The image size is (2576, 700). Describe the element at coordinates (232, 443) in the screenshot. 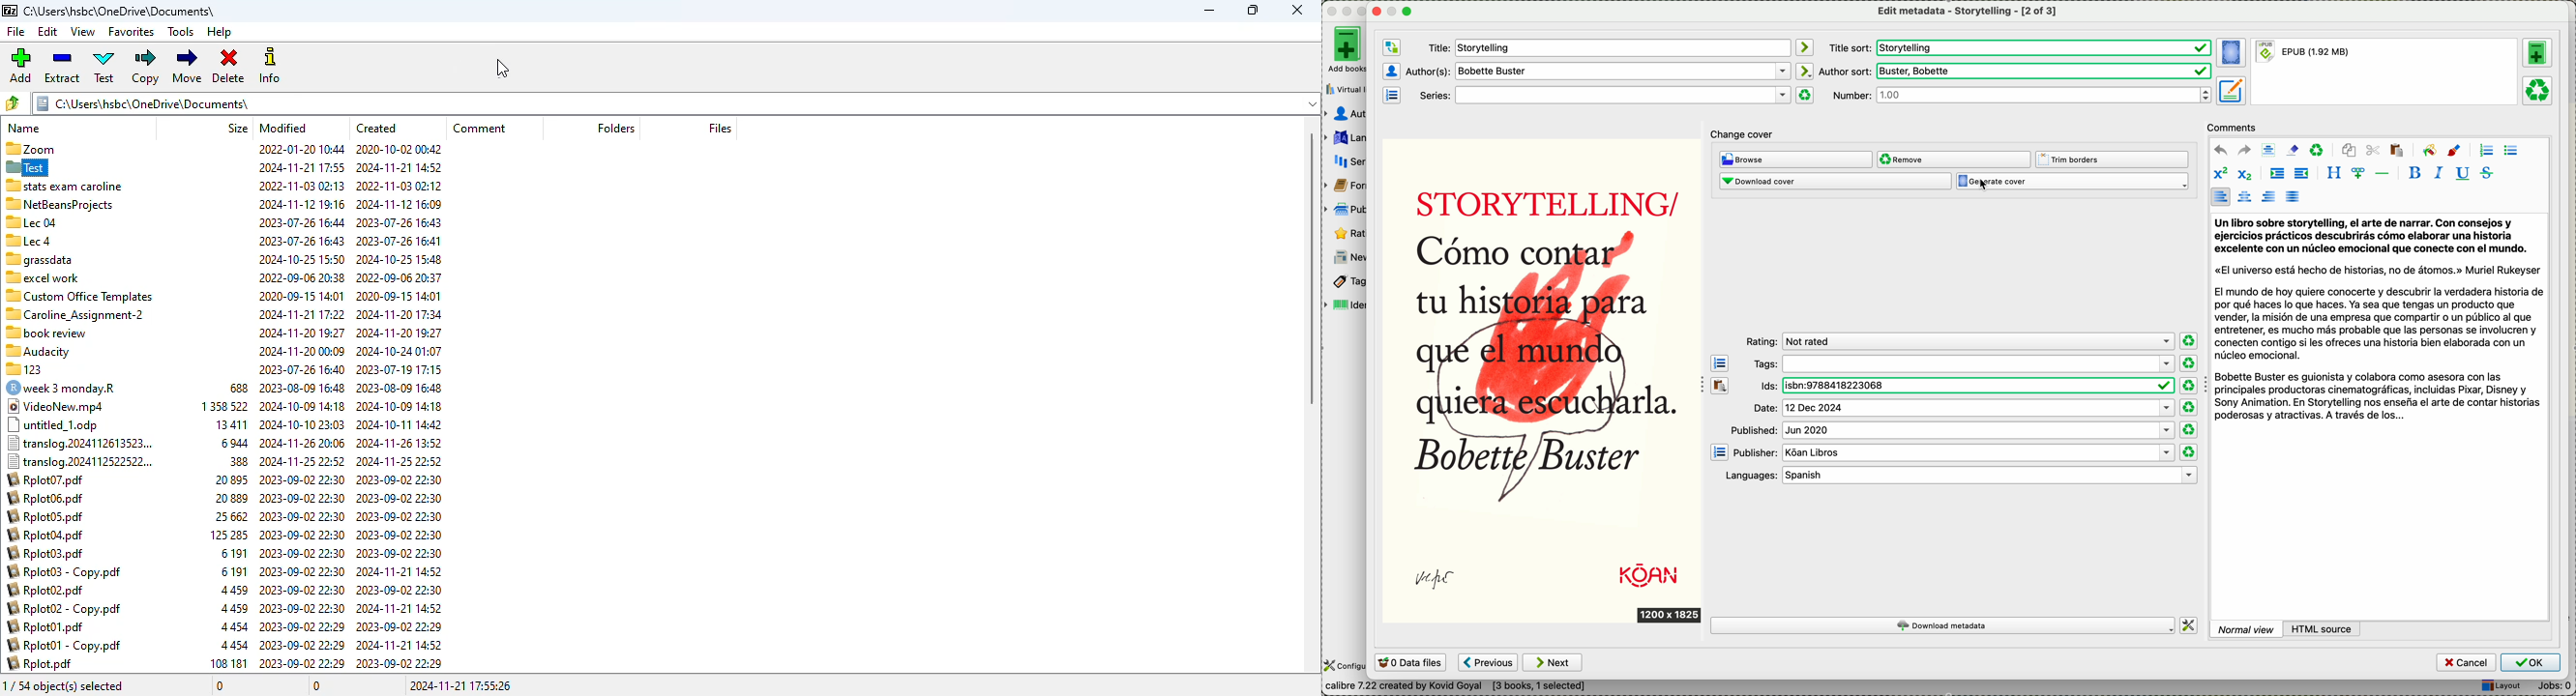

I see `6 944` at that location.